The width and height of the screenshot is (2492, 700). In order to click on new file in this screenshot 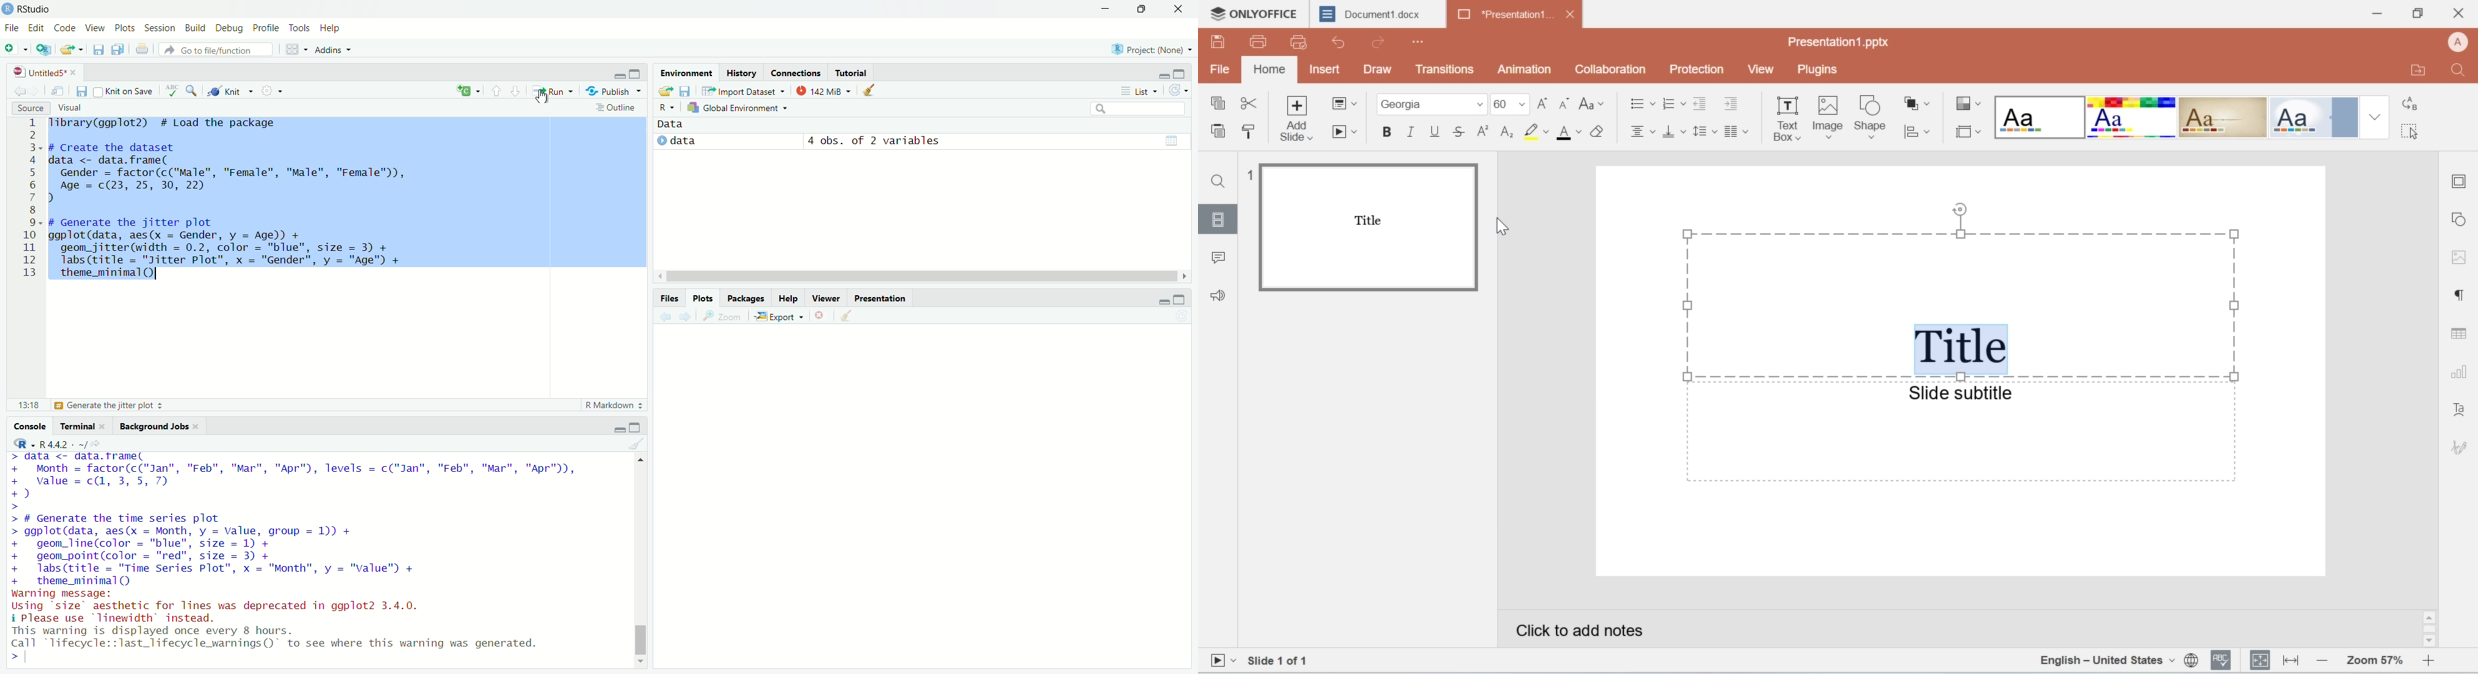, I will do `click(15, 48)`.